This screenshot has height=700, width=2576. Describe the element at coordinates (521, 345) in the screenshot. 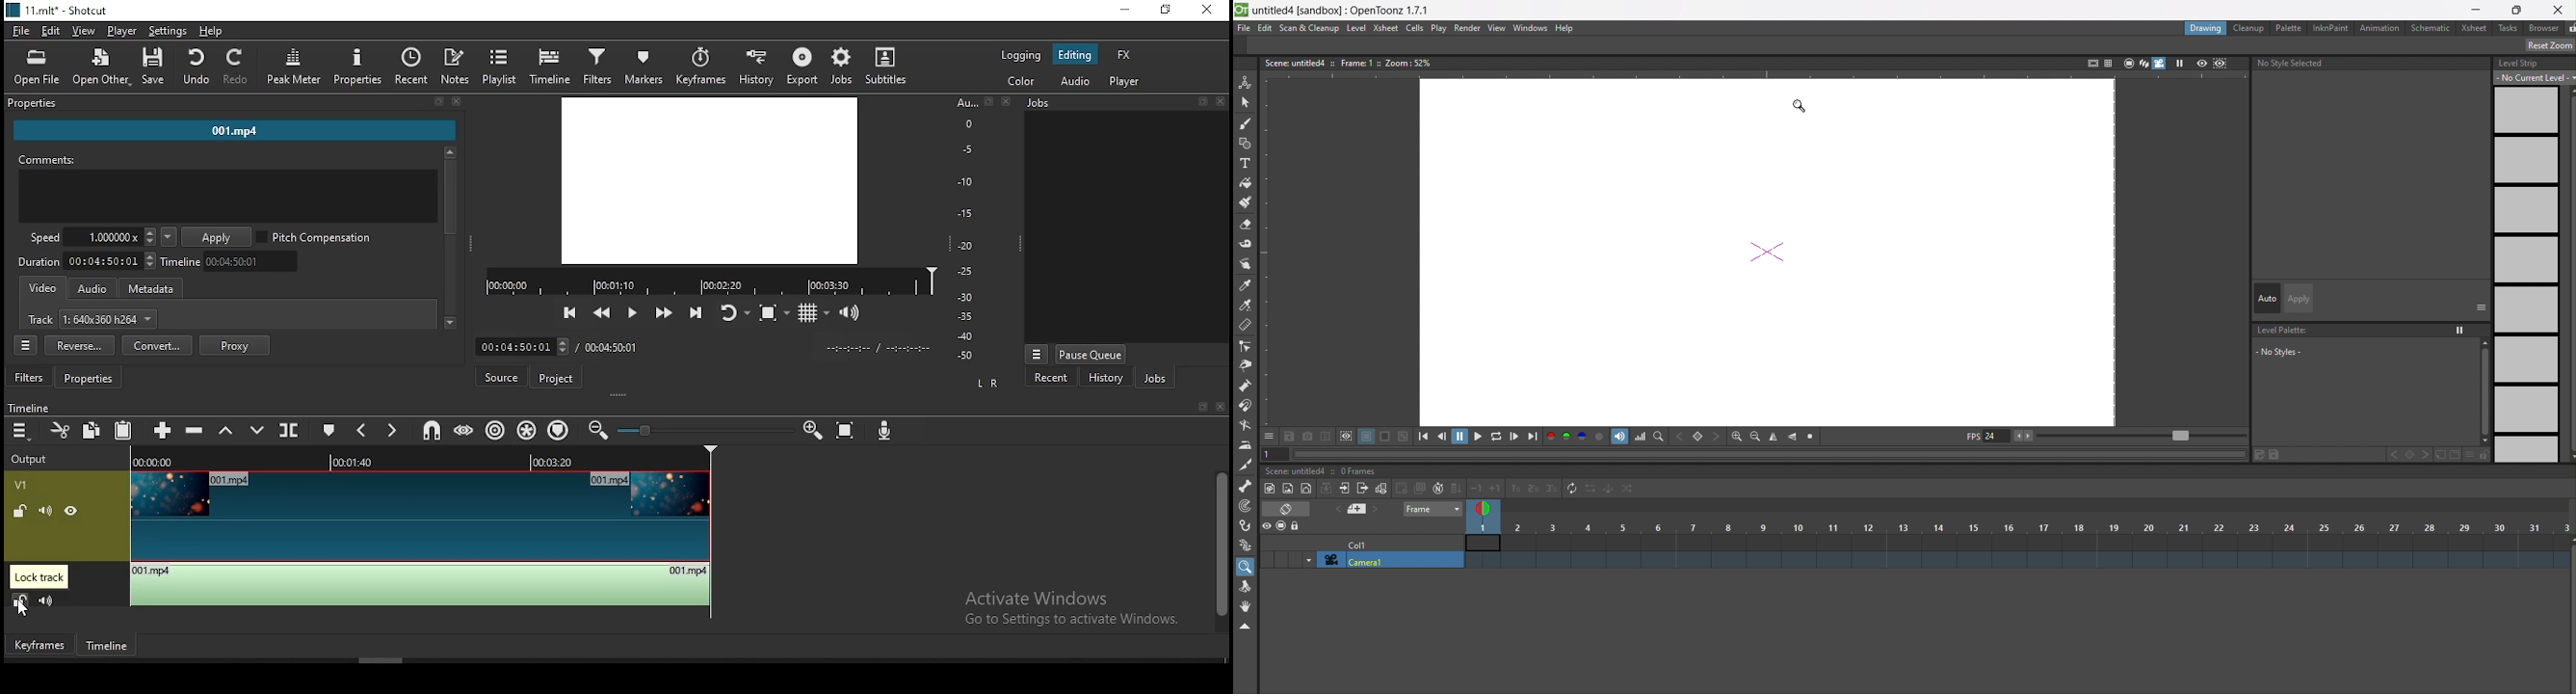

I see `time input` at that location.